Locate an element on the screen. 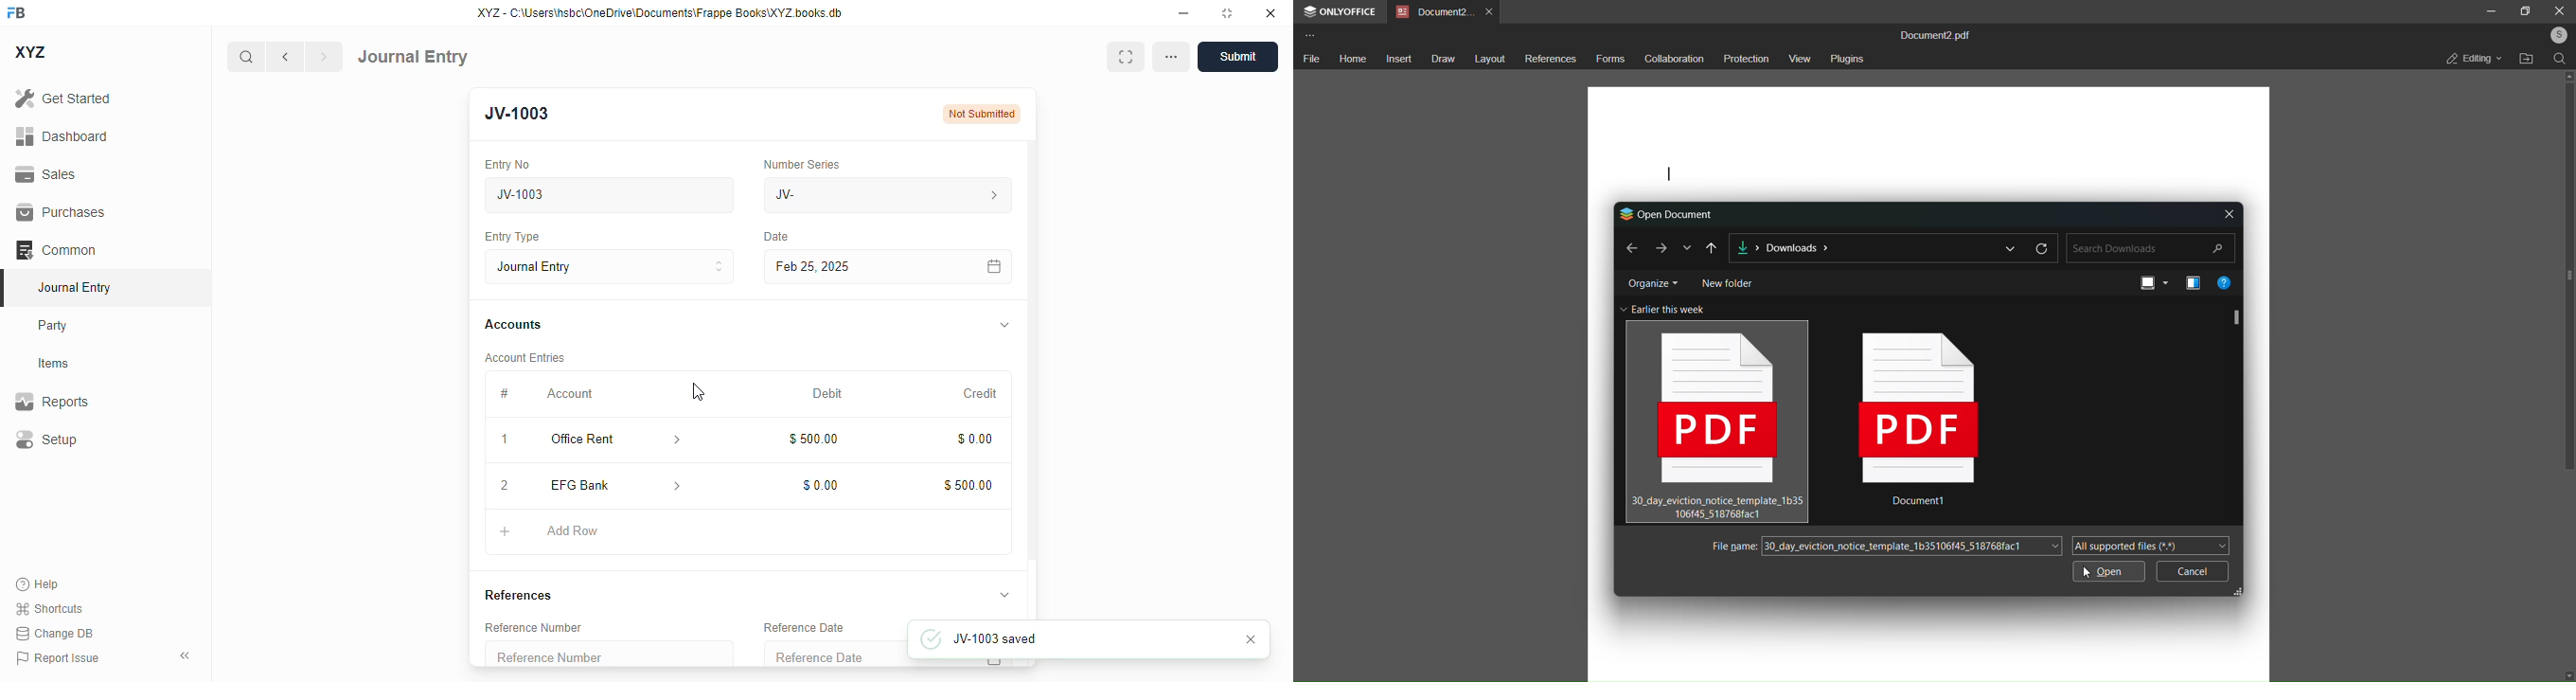 The image size is (2576, 700). account information is located at coordinates (678, 440).